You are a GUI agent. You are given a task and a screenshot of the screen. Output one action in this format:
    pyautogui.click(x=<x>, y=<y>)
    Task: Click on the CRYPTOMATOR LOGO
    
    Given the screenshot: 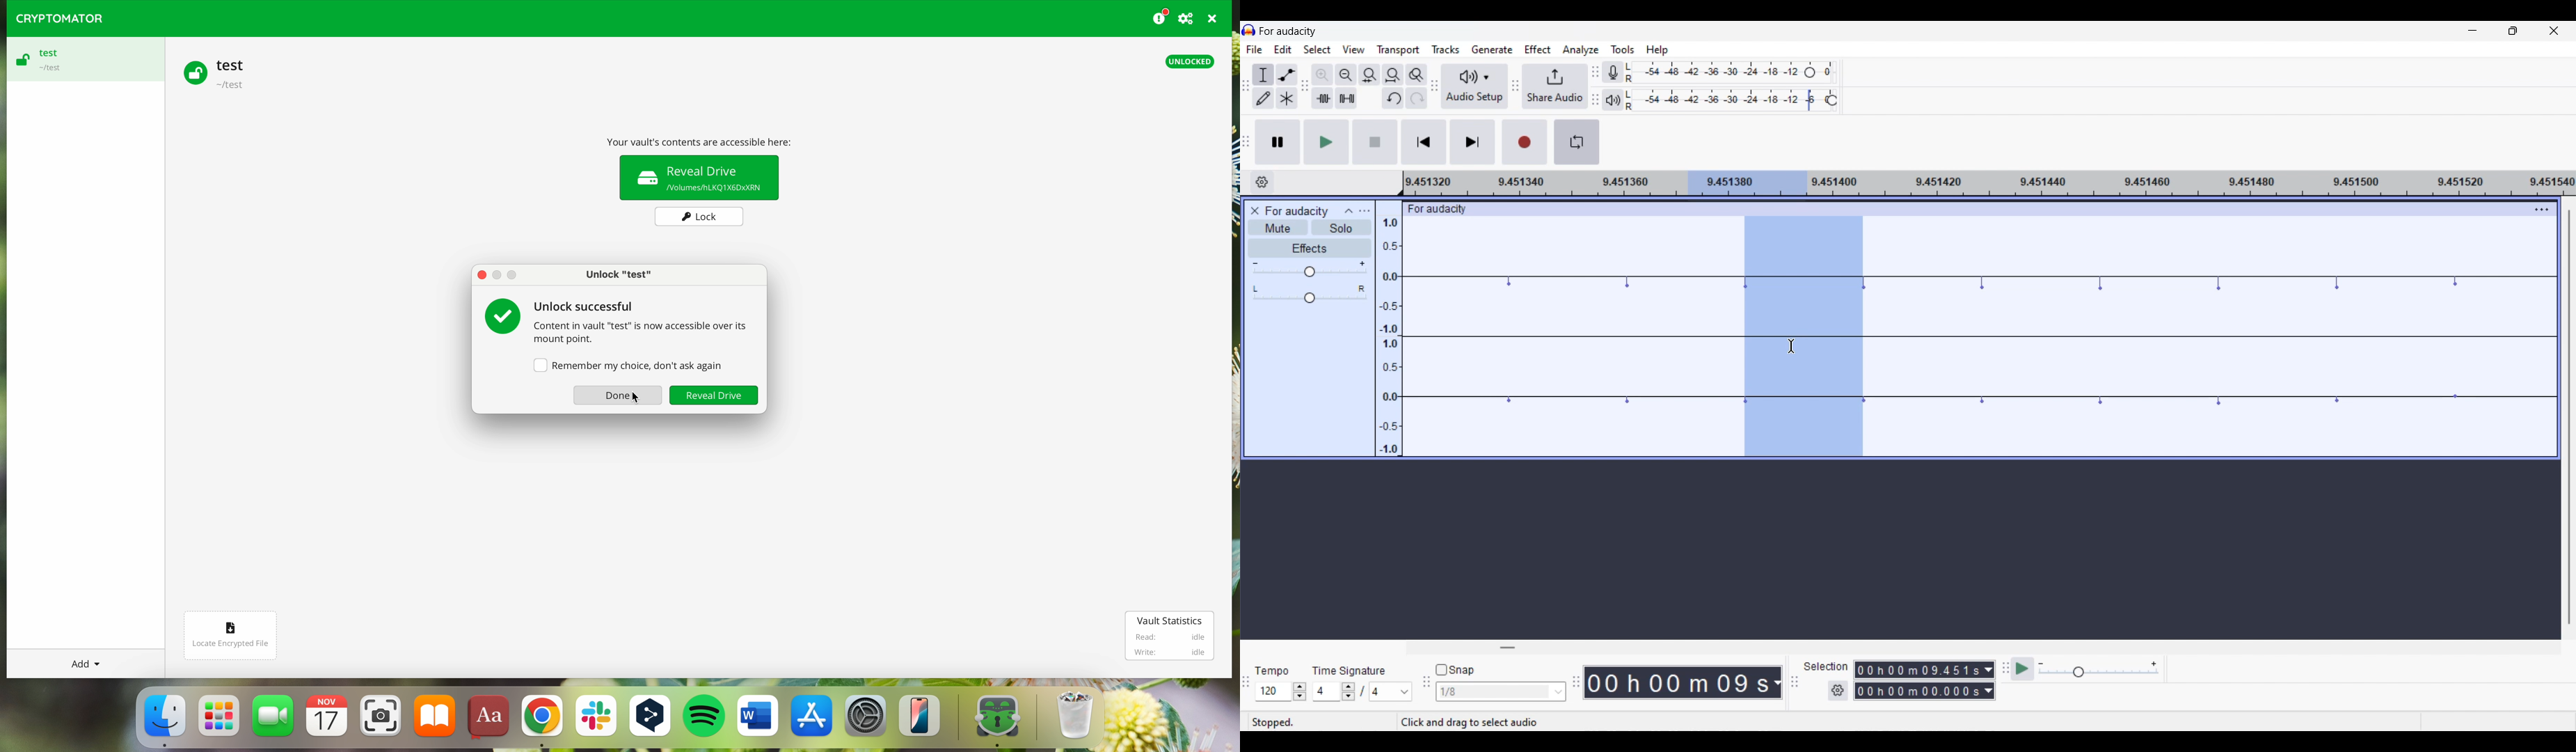 What is the action you would take?
    pyautogui.click(x=55, y=16)
    